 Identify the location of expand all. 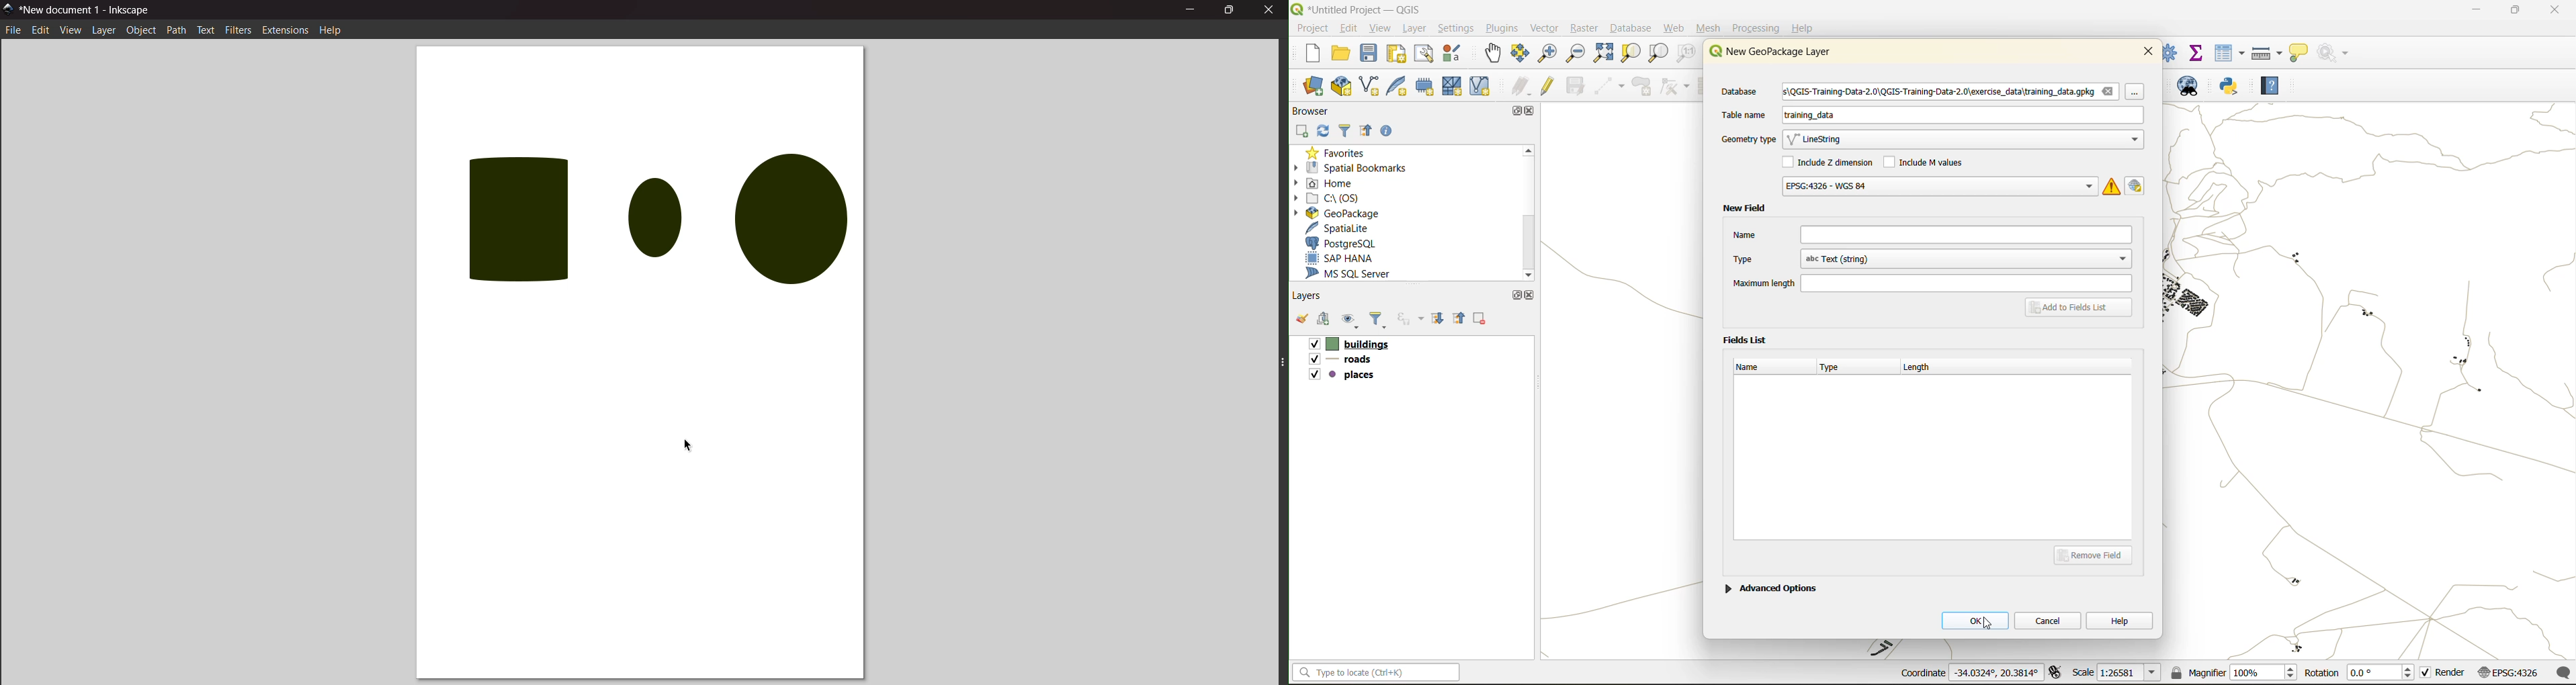
(1440, 319).